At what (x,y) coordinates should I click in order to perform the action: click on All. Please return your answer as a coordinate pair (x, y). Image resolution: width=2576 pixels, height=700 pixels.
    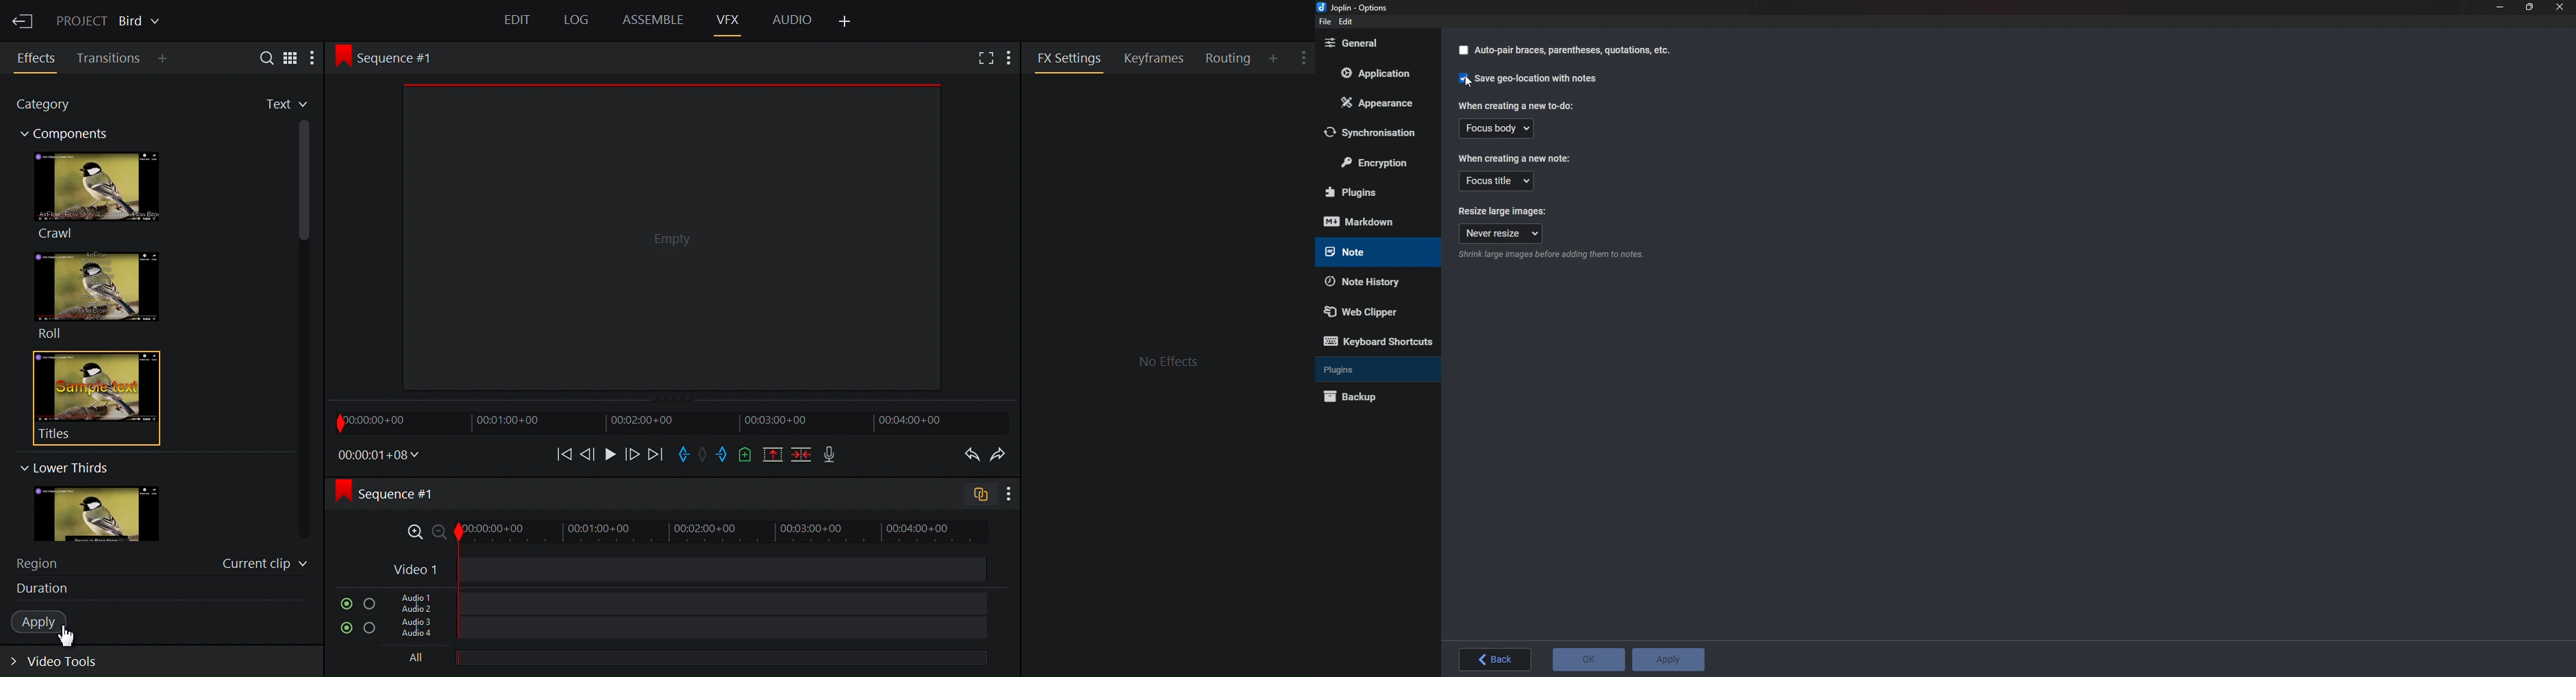
    Looking at the image, I should click on (681, 659).